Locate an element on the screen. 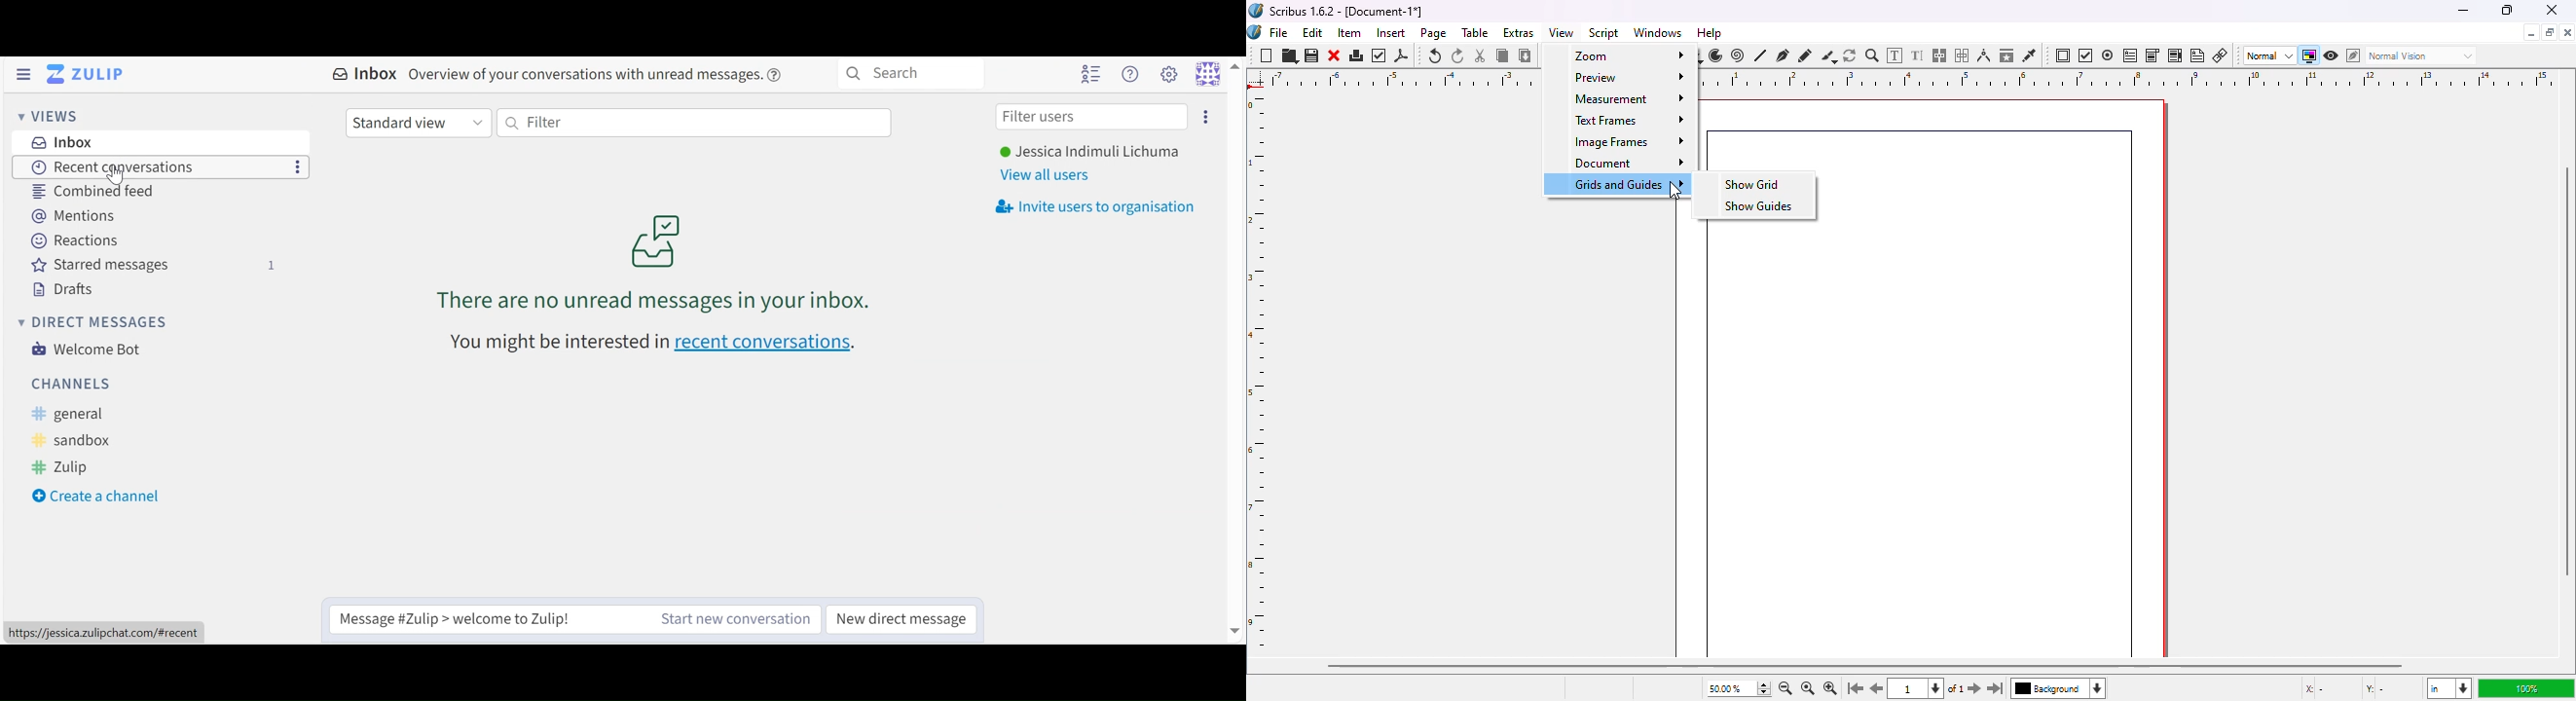 The height and width of the screenshot is (728, 2576). 1 of 1 is located at coordinates (1932, 689).